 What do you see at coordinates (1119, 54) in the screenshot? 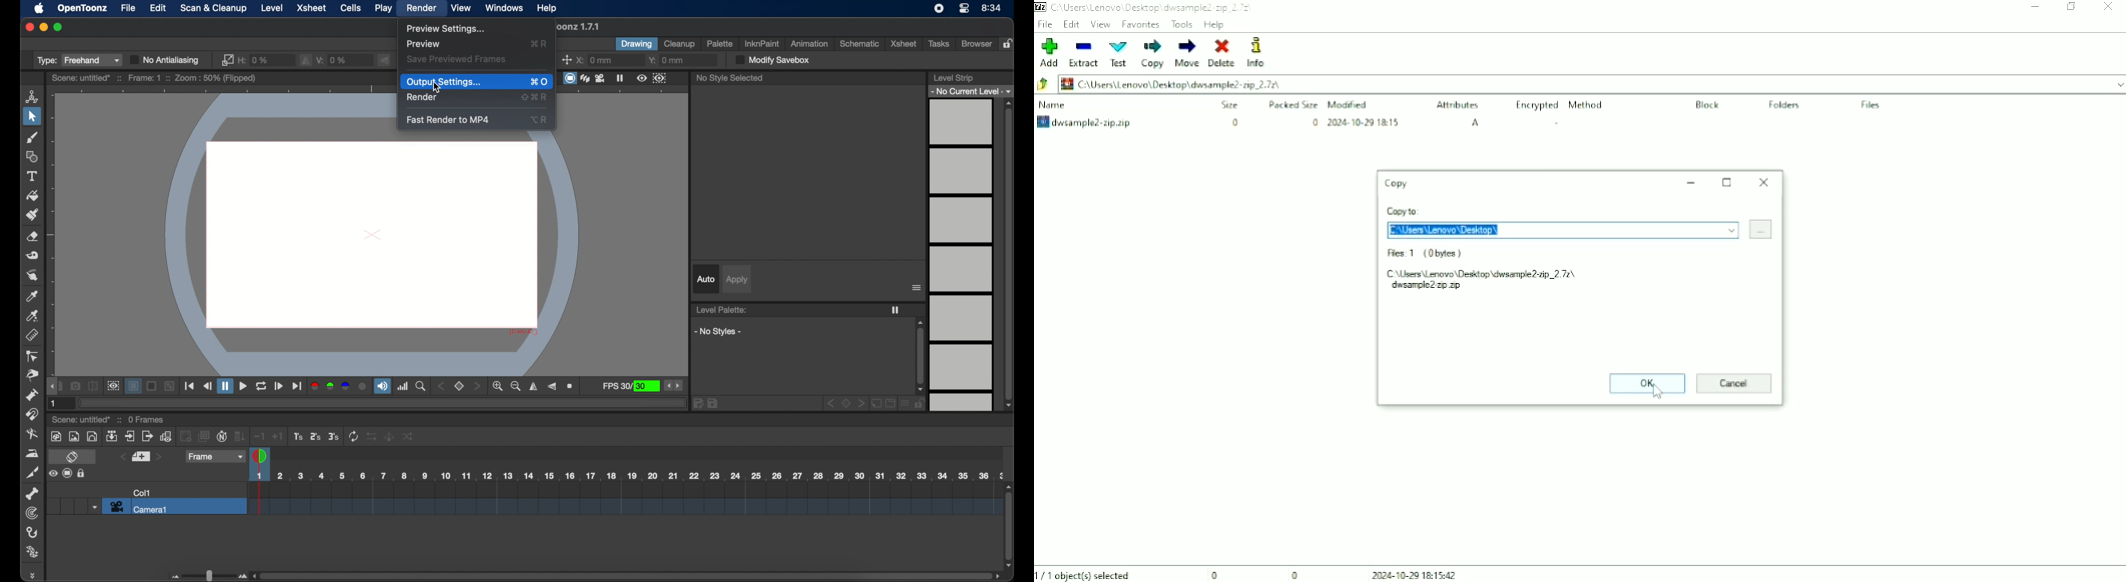
I see `Text` at bounding box center [1119, 54].